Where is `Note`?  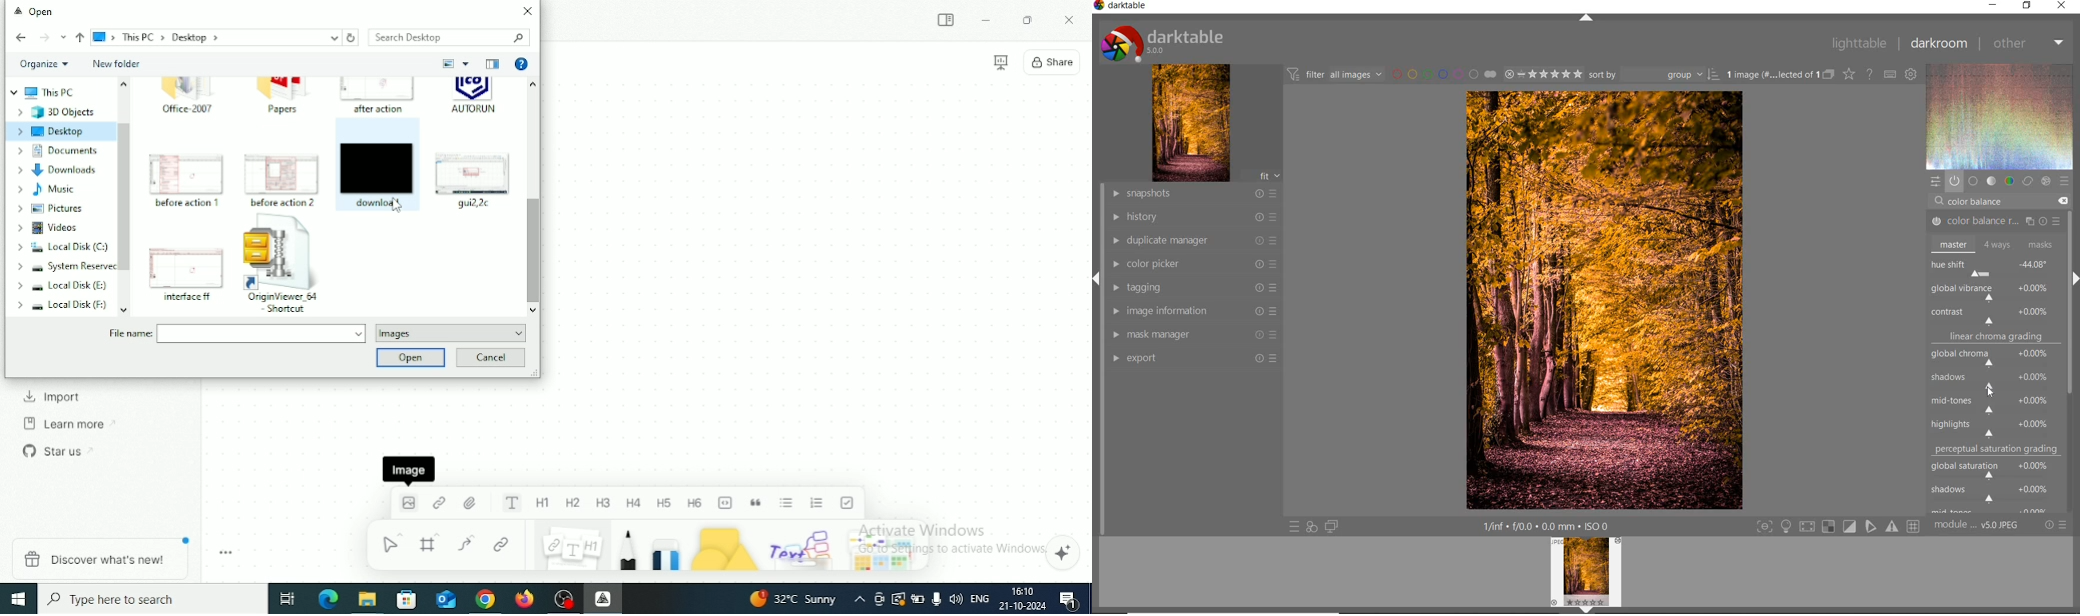 Note is located at coordinates (571, 547).